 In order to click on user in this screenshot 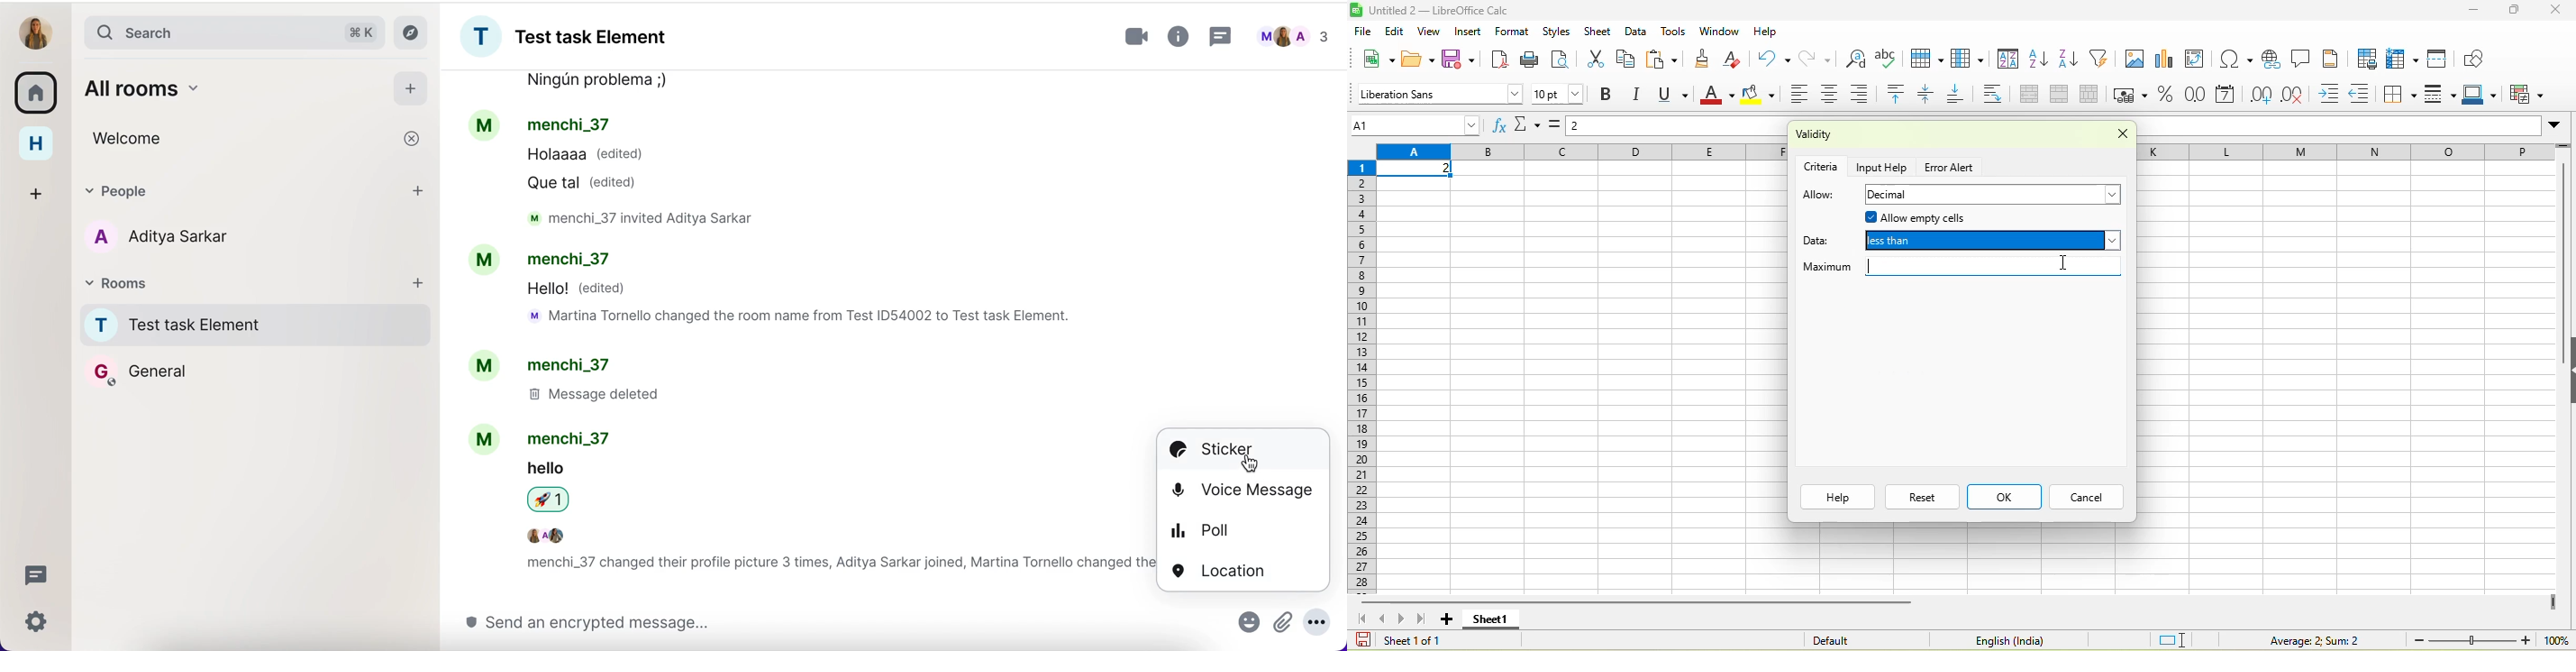, I will do `click(37, 31)`.